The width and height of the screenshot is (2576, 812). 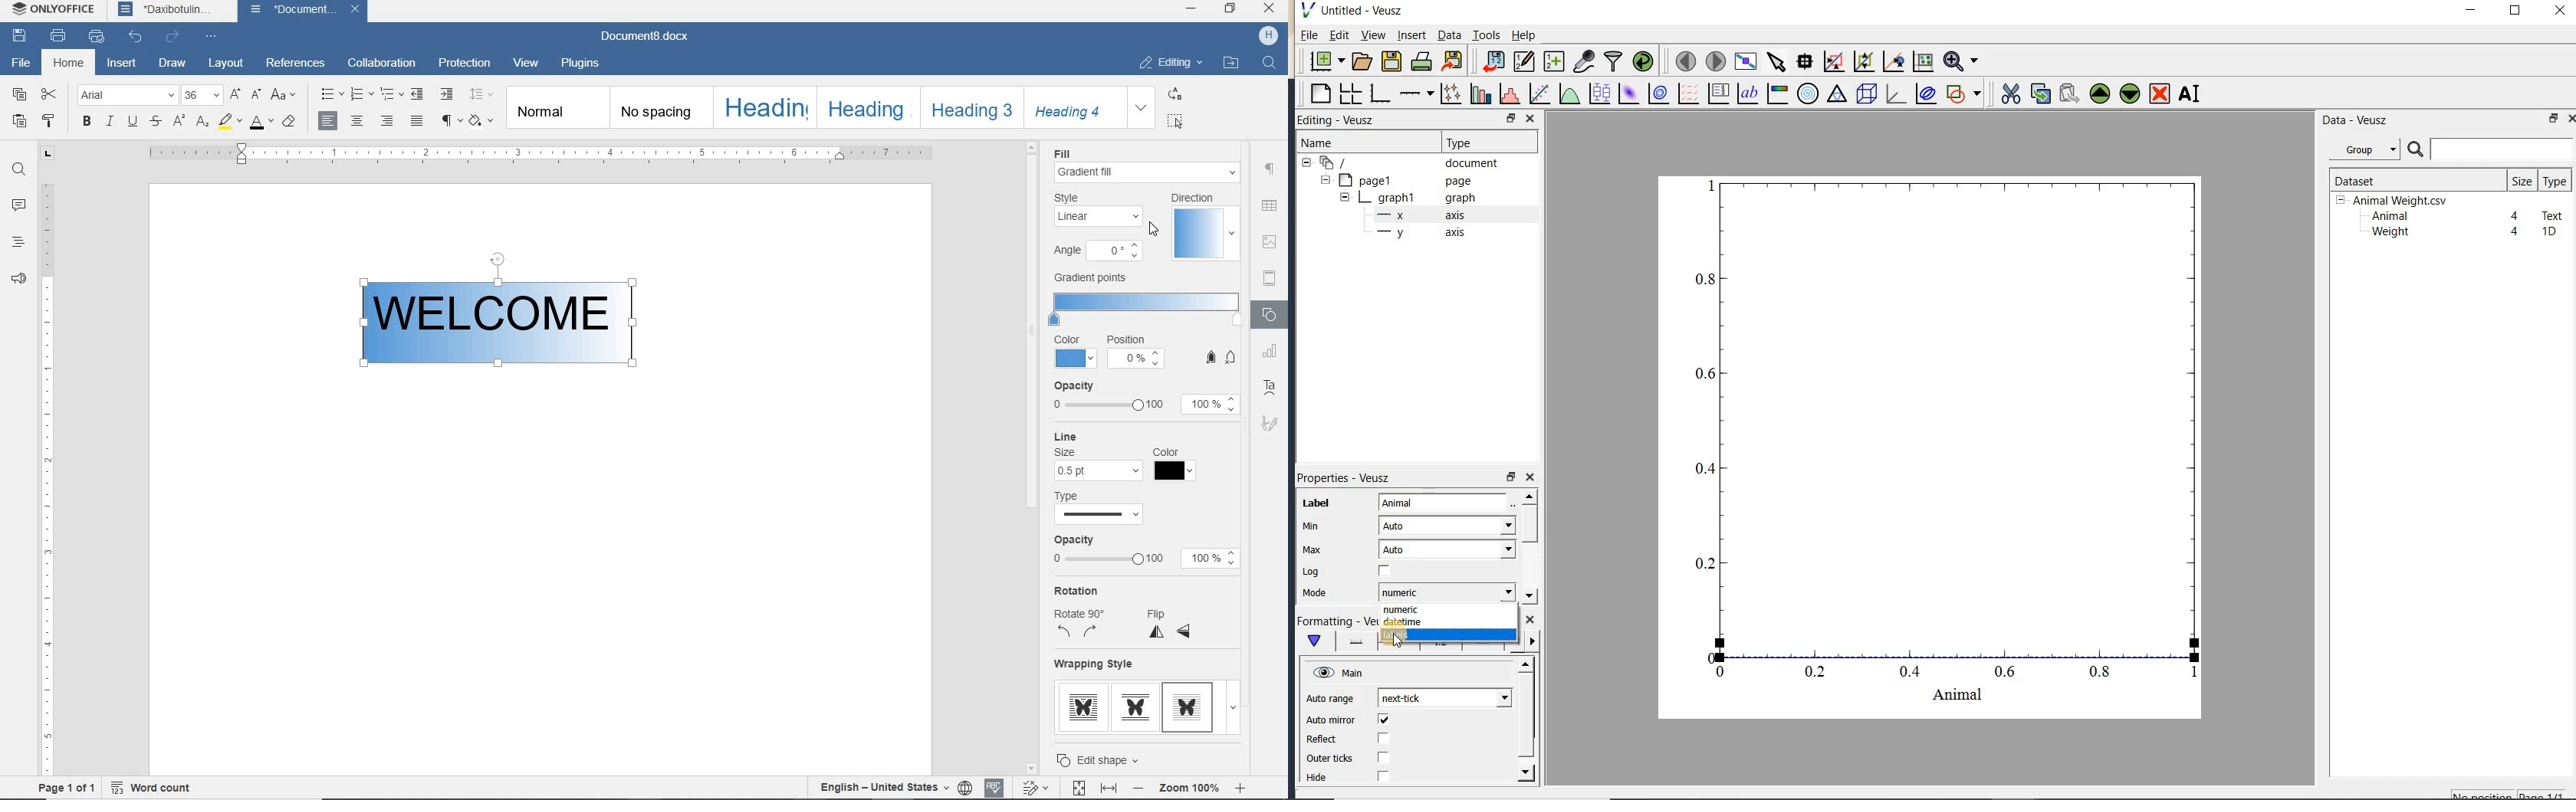 What do you see at coordinates (381, 63) in the screenshot?
I see `COLLABORATION` at bounding box center [381, 63].